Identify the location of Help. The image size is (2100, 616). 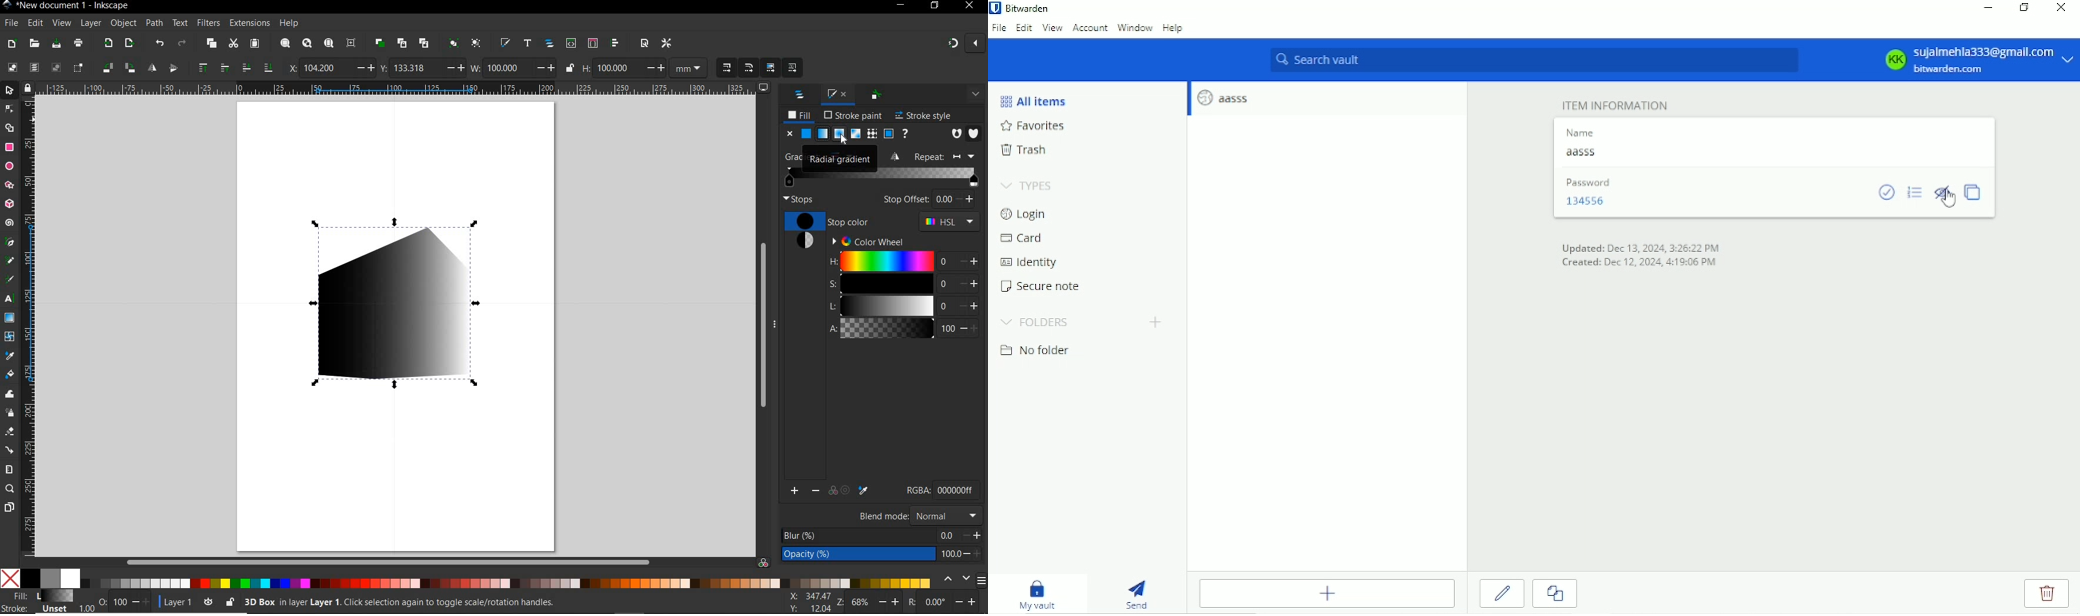
(1173, 29).